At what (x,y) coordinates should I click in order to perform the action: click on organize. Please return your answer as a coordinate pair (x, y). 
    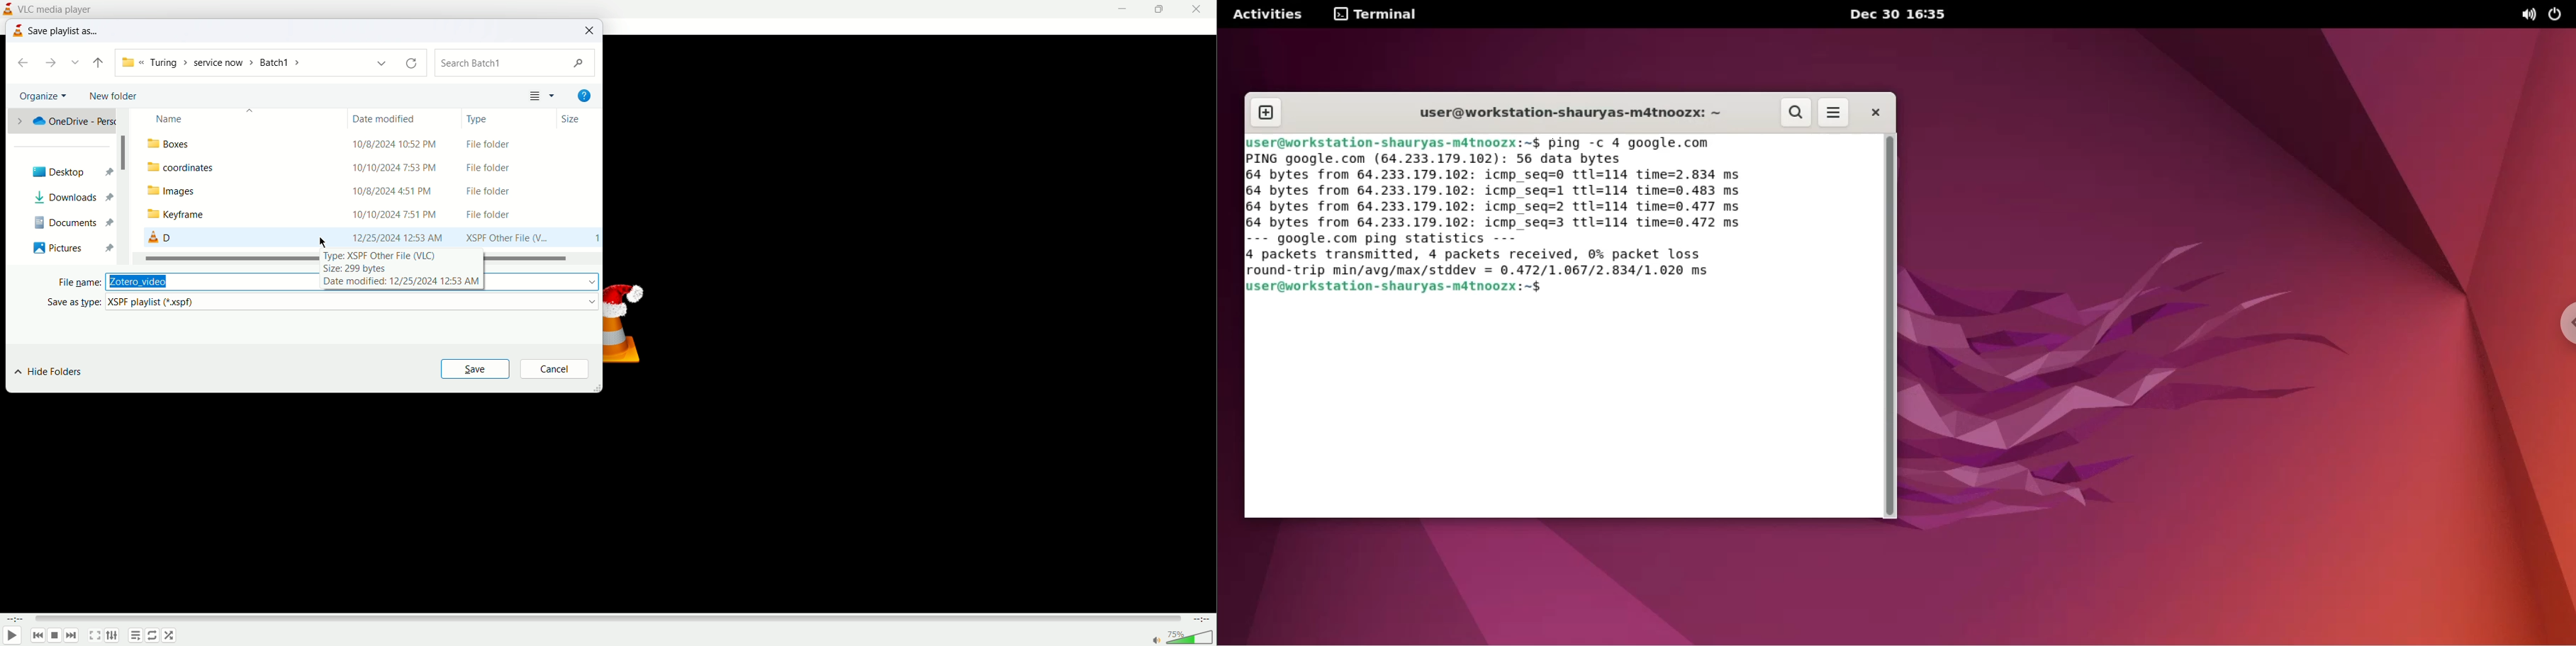
    Looking at the image, I should click on (44, 96).